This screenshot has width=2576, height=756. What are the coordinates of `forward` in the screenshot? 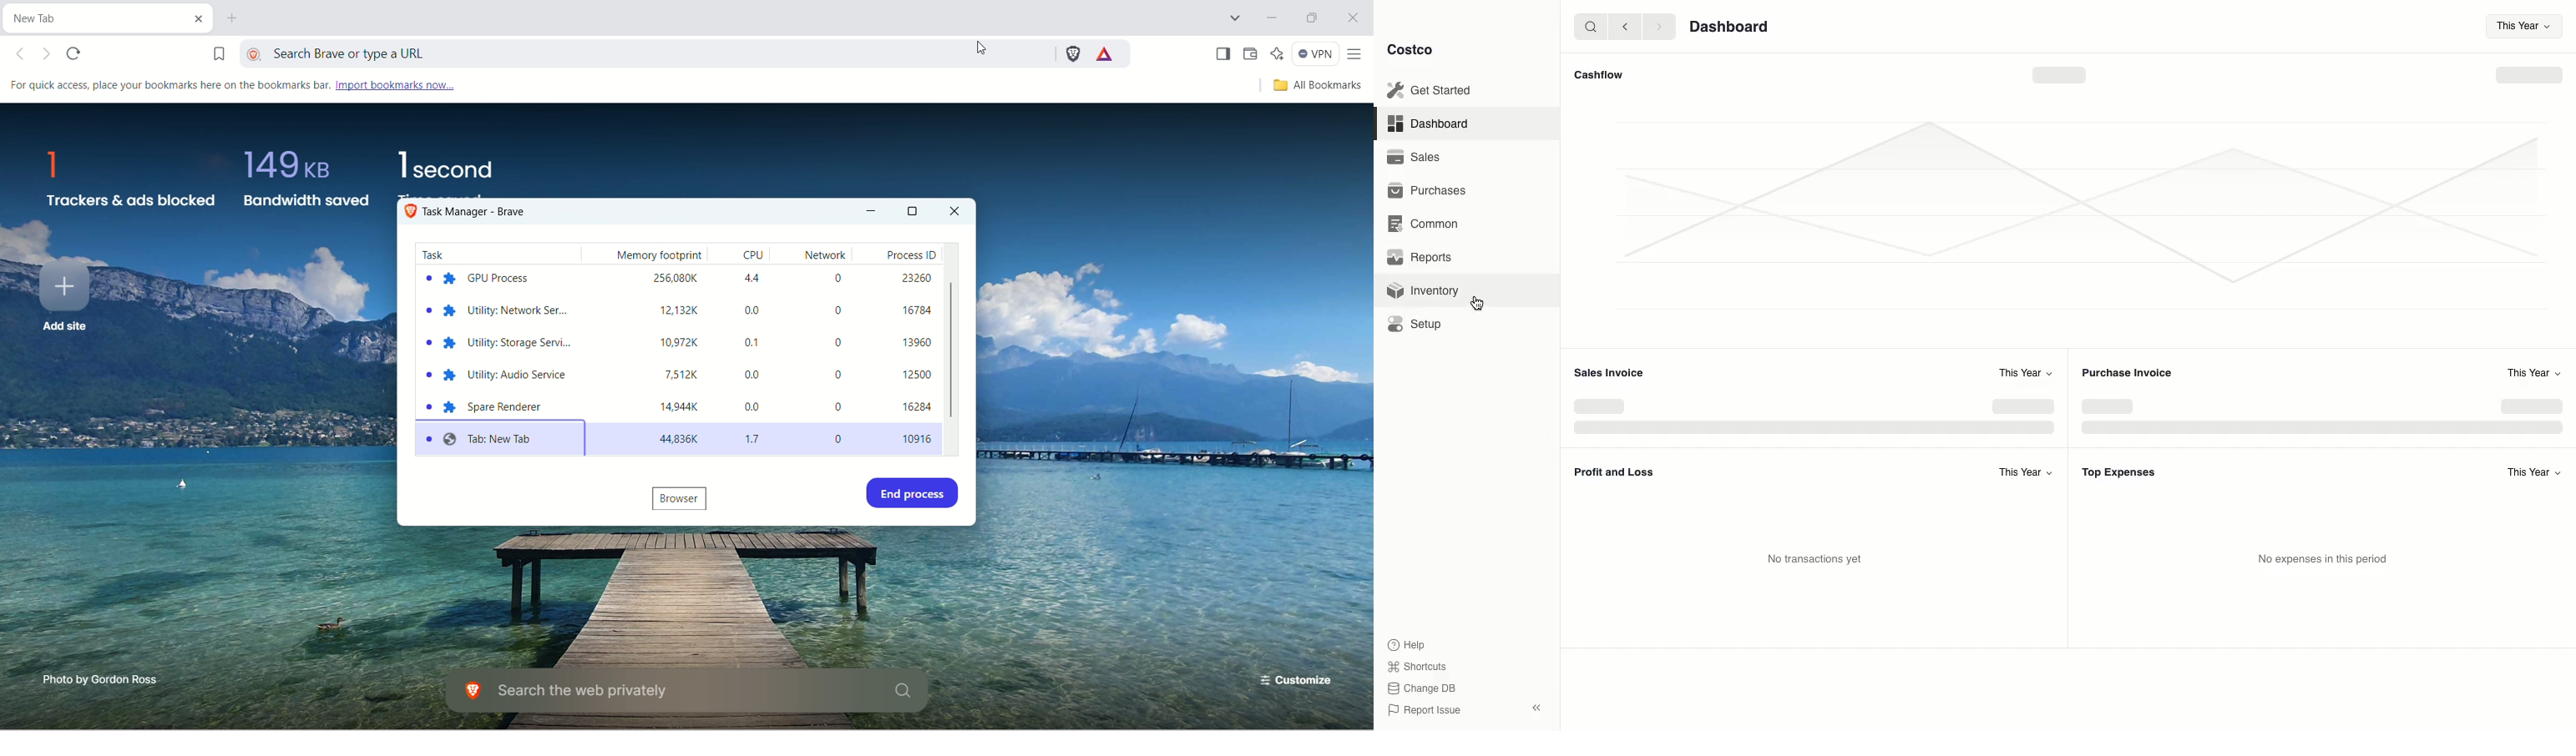 It's located at (1655, 26).